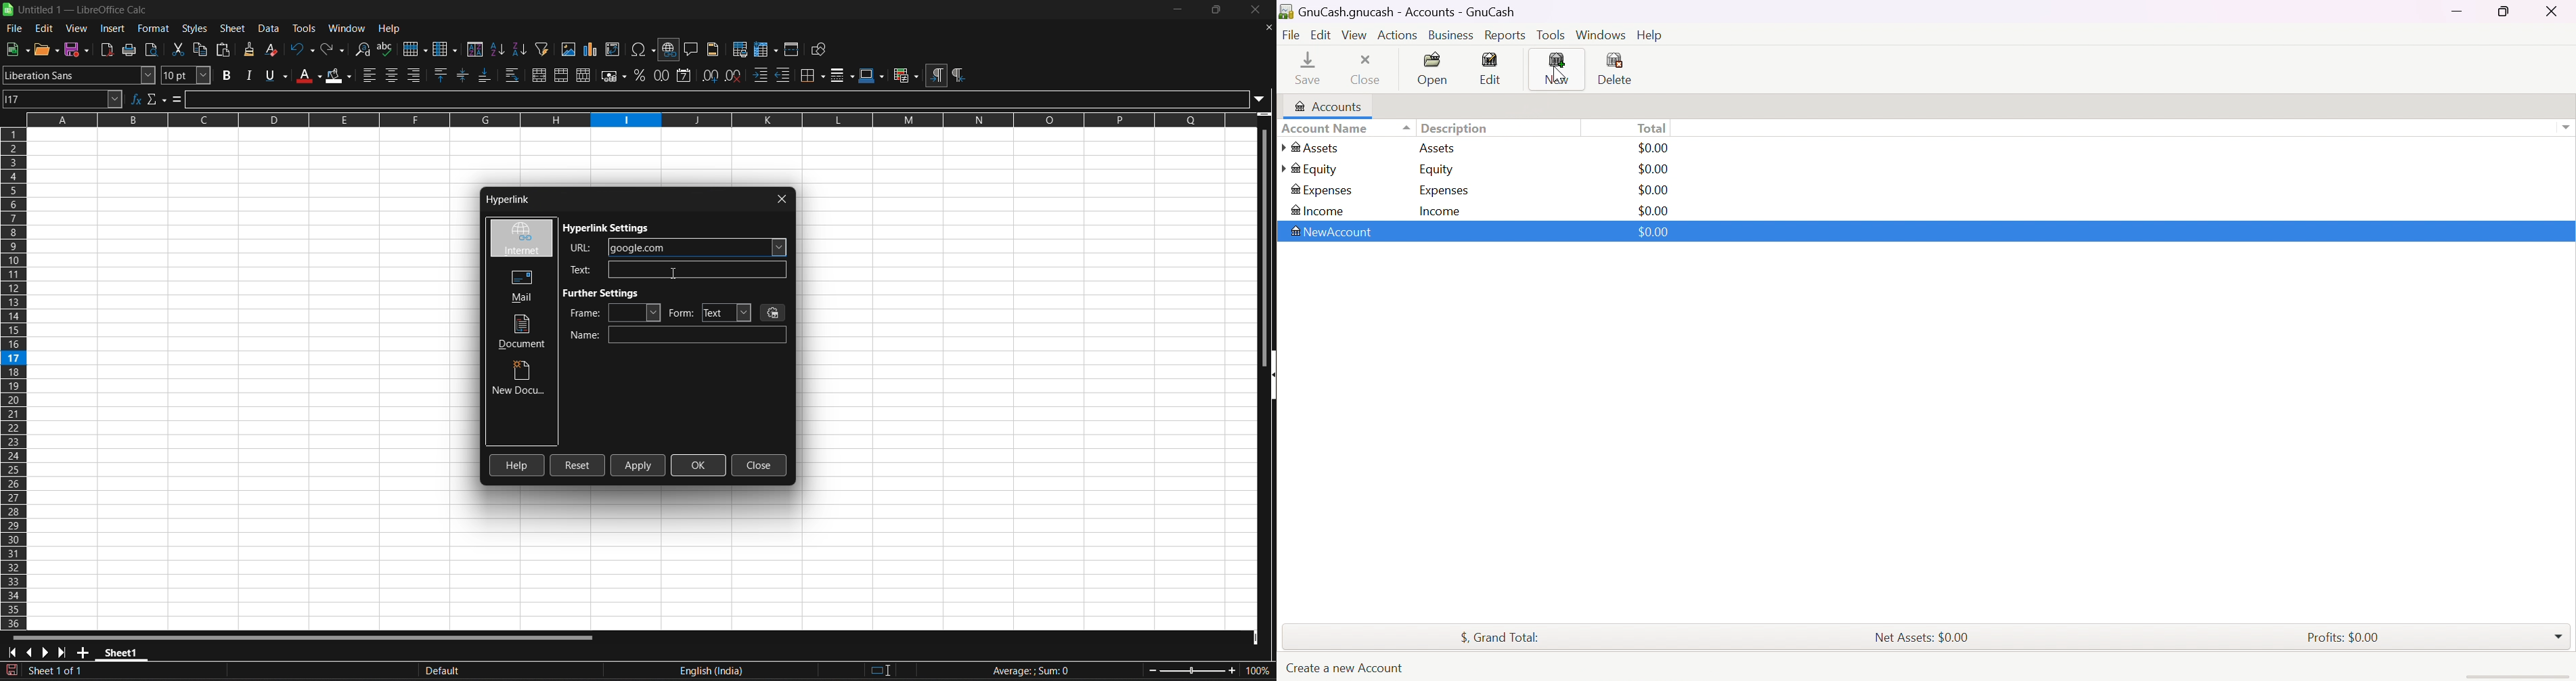 This screenshot has width=2576, height=700. What do you see at coordinates (2553, 11) in the screenshot?
I see `Close` at bounding box center [2553, 11].